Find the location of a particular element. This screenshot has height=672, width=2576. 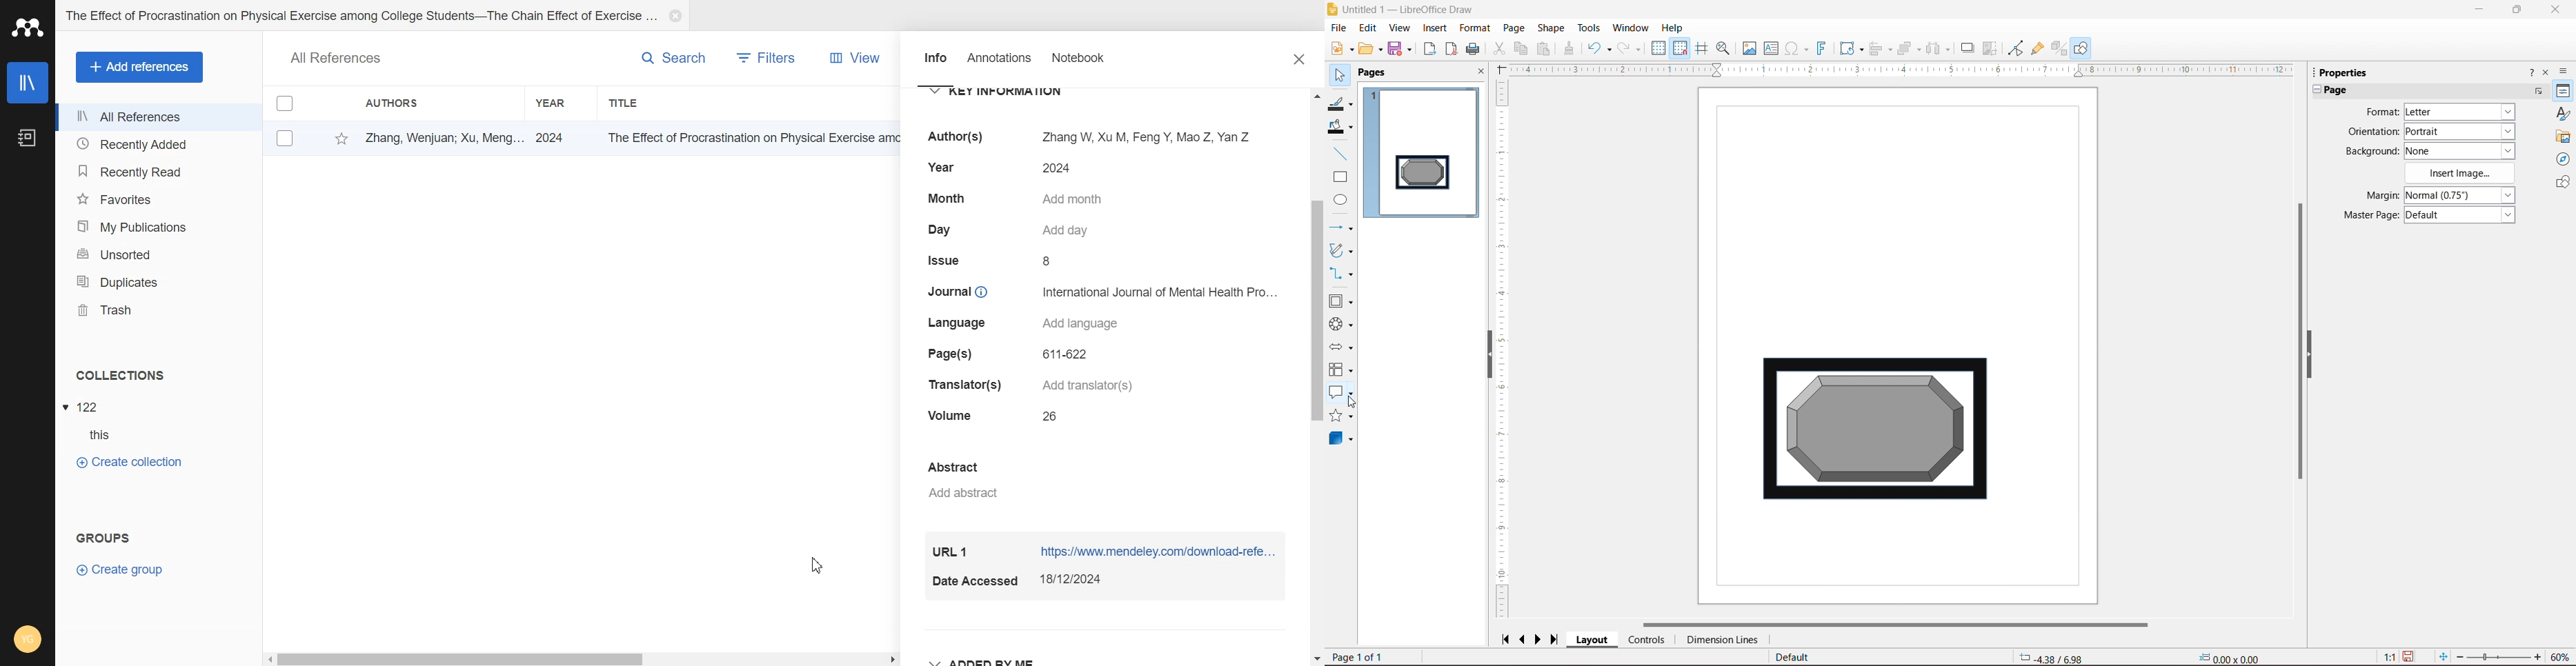

Subfolder is located at coordinates (93, 436).